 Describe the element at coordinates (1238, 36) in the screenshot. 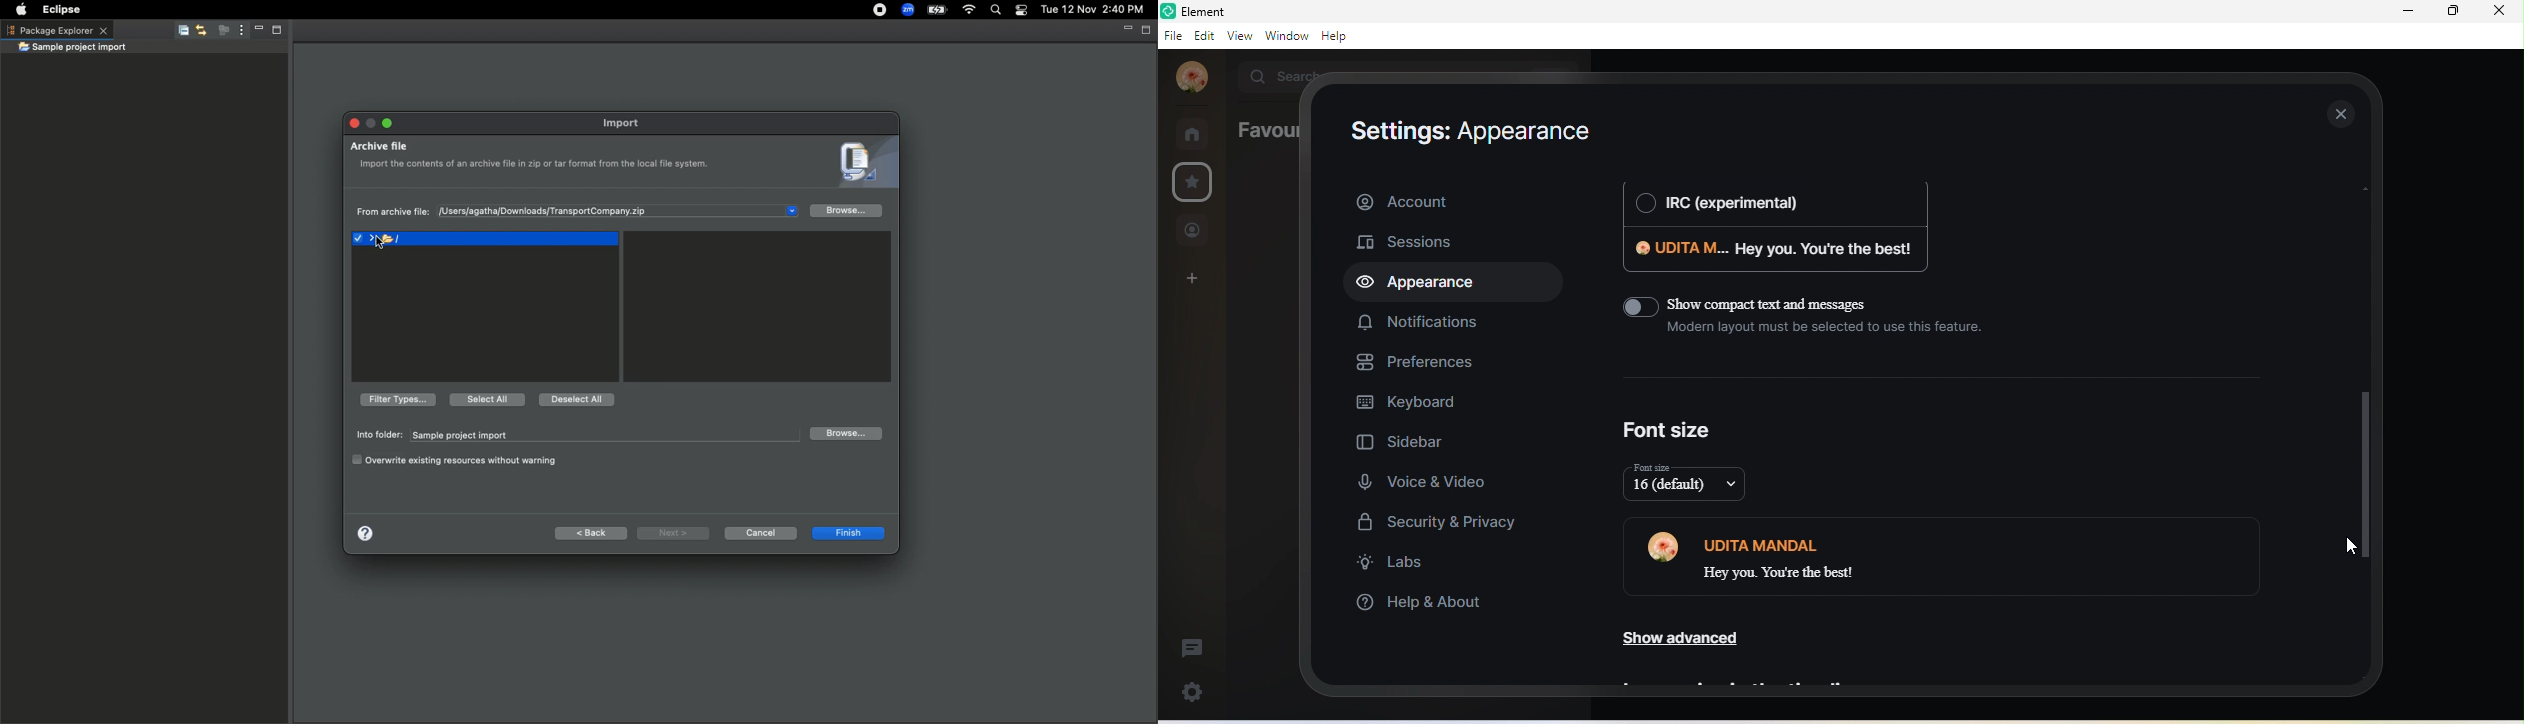

I see `view` at that location.